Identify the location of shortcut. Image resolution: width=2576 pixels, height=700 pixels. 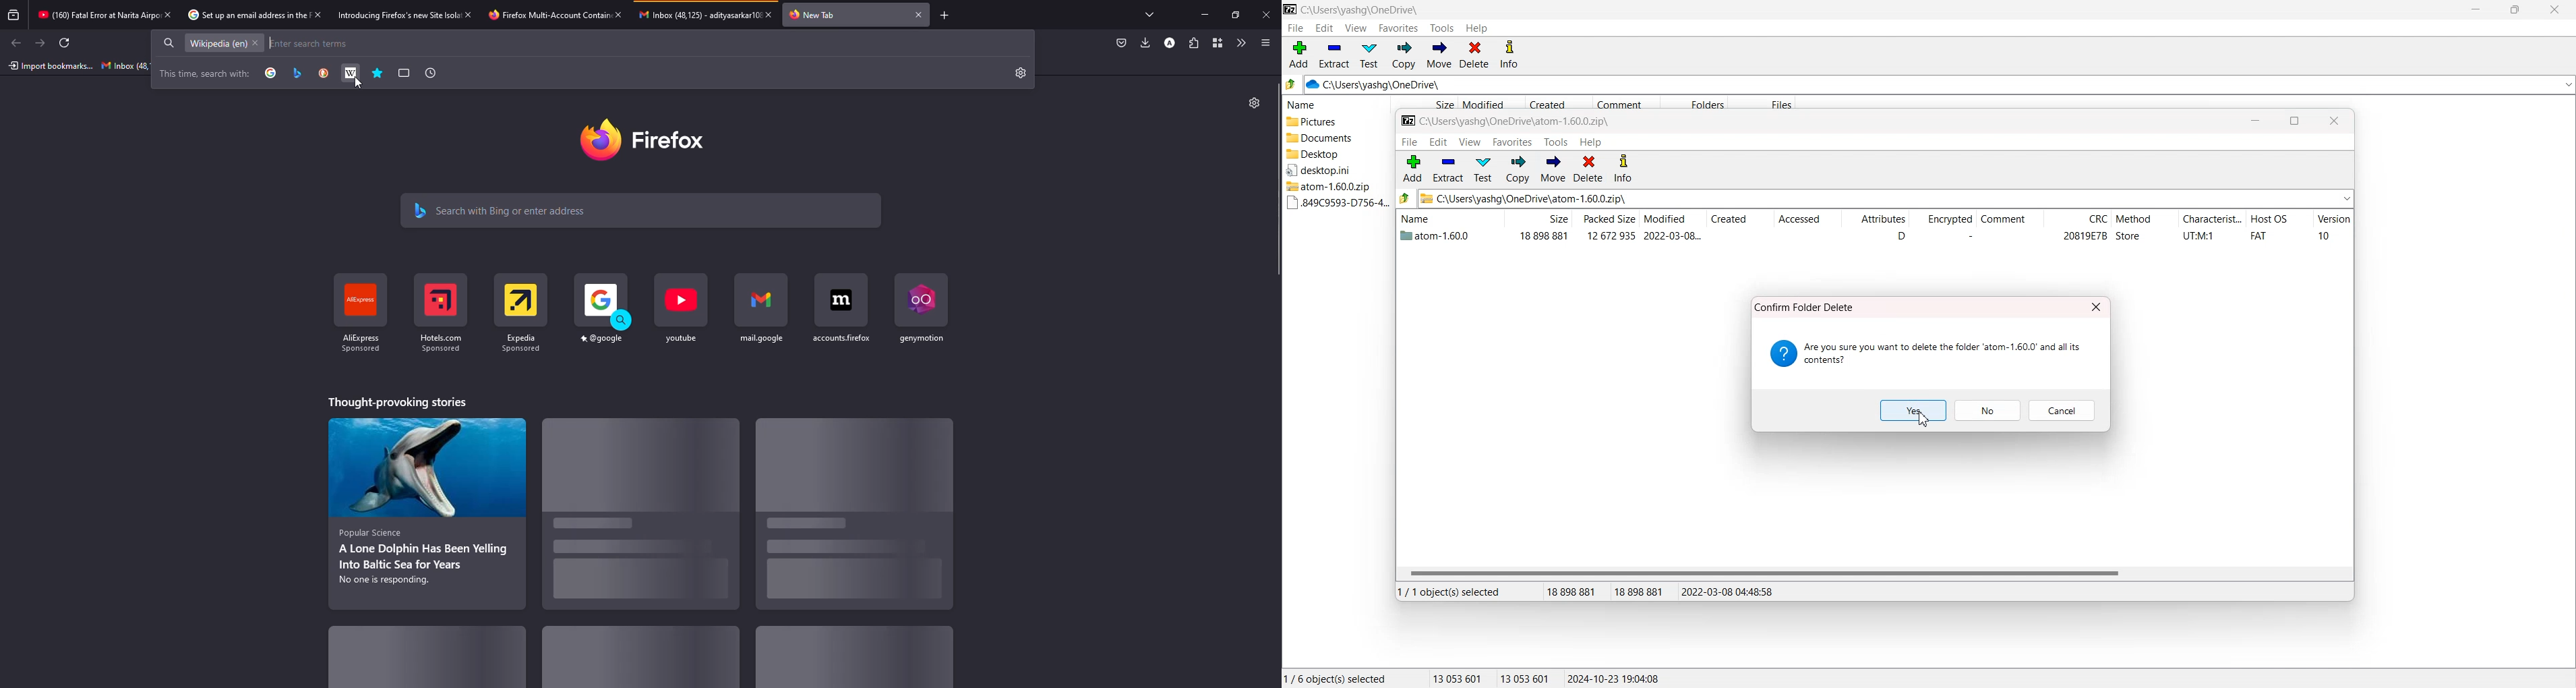
(762, 318).